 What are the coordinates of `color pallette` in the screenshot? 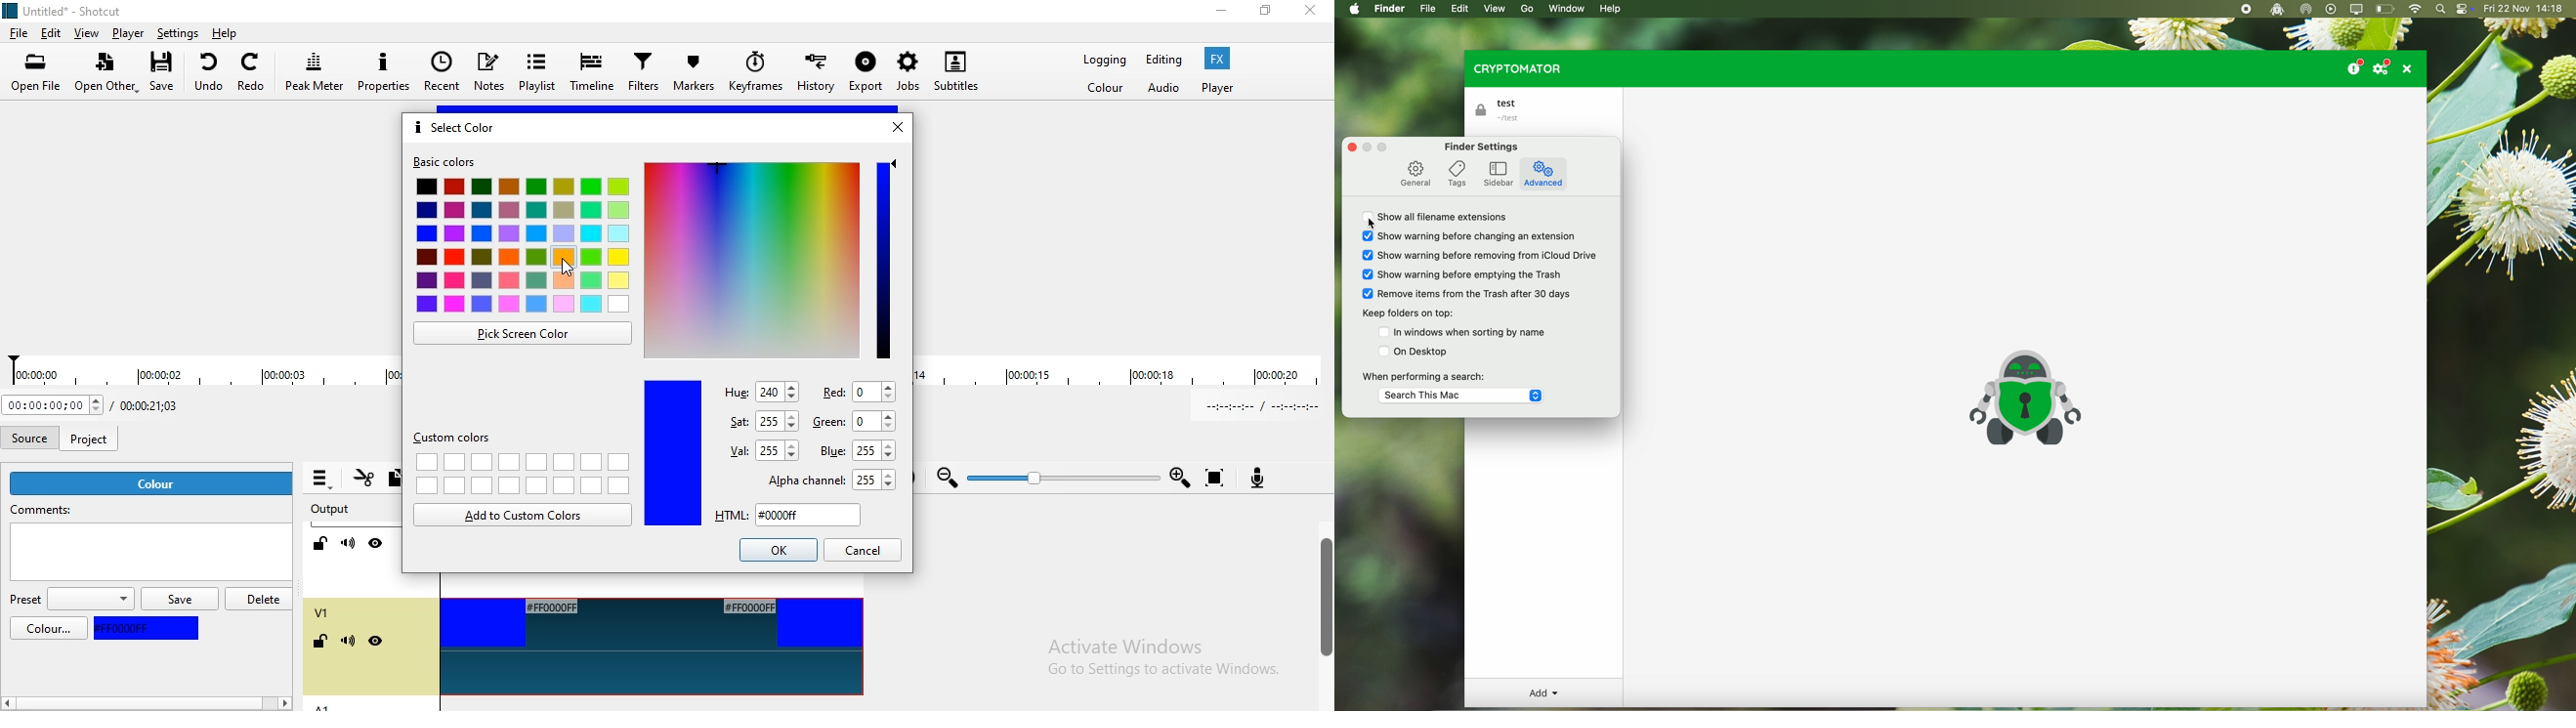 It's located at (752, 257).